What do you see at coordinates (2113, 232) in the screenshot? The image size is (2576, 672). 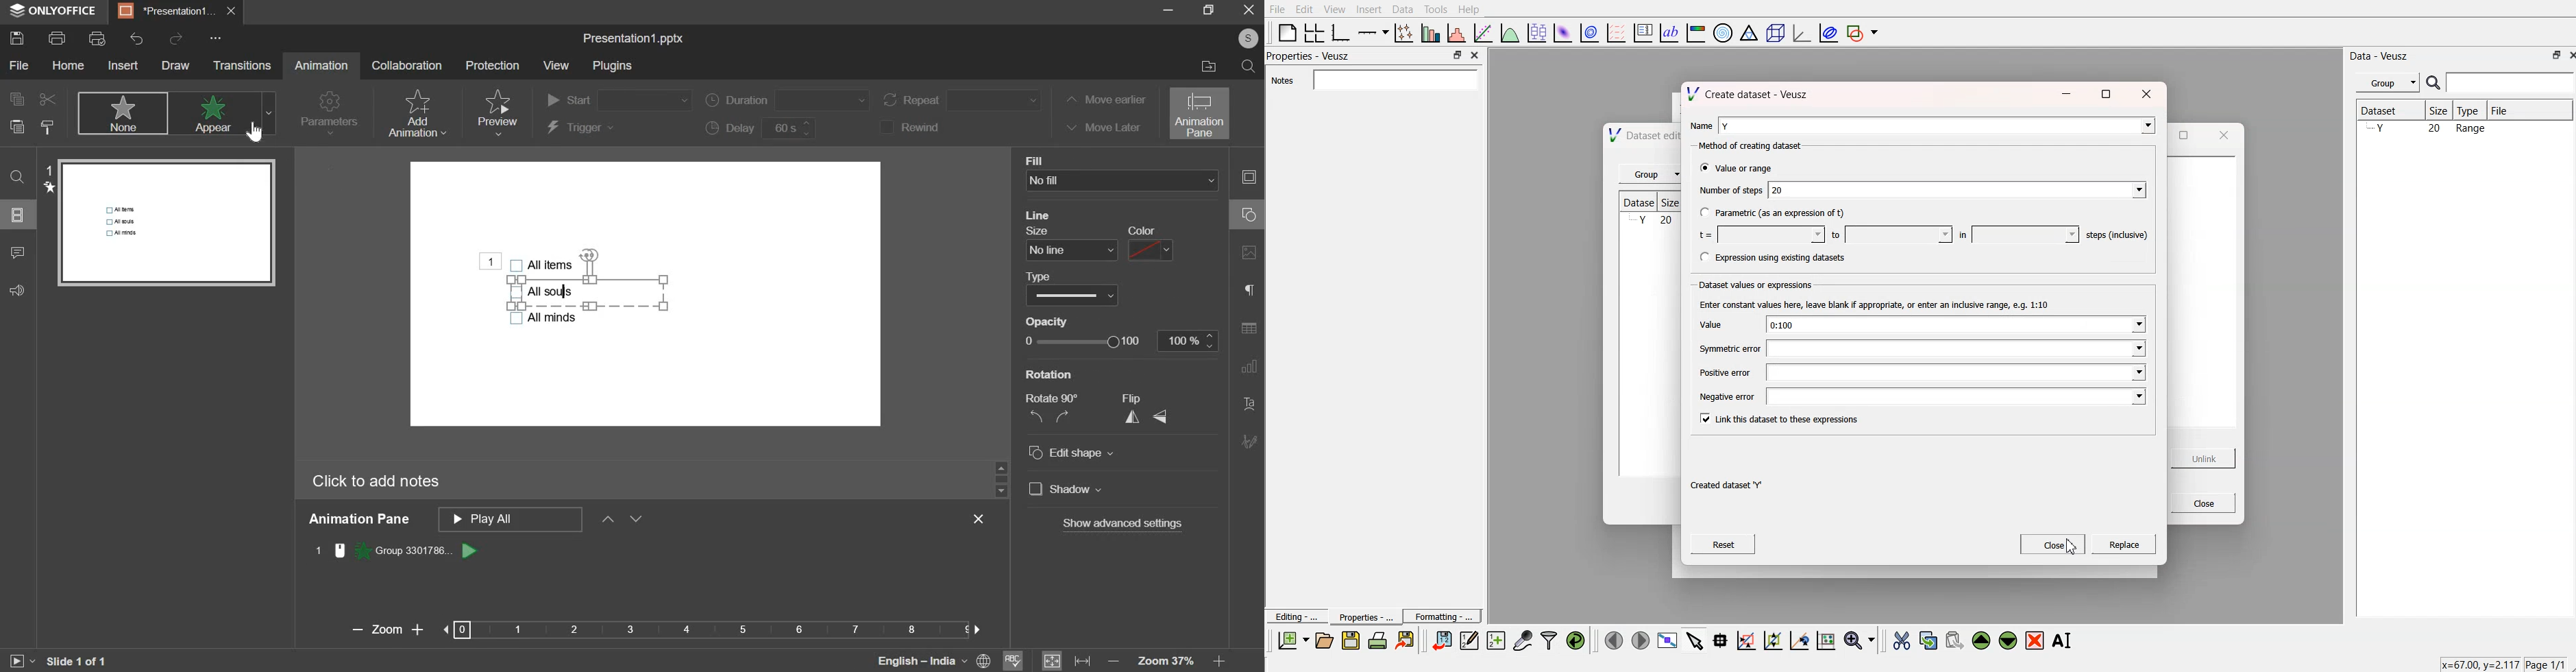 I see `steps (inclusive` at bounding box center [2113, 232].